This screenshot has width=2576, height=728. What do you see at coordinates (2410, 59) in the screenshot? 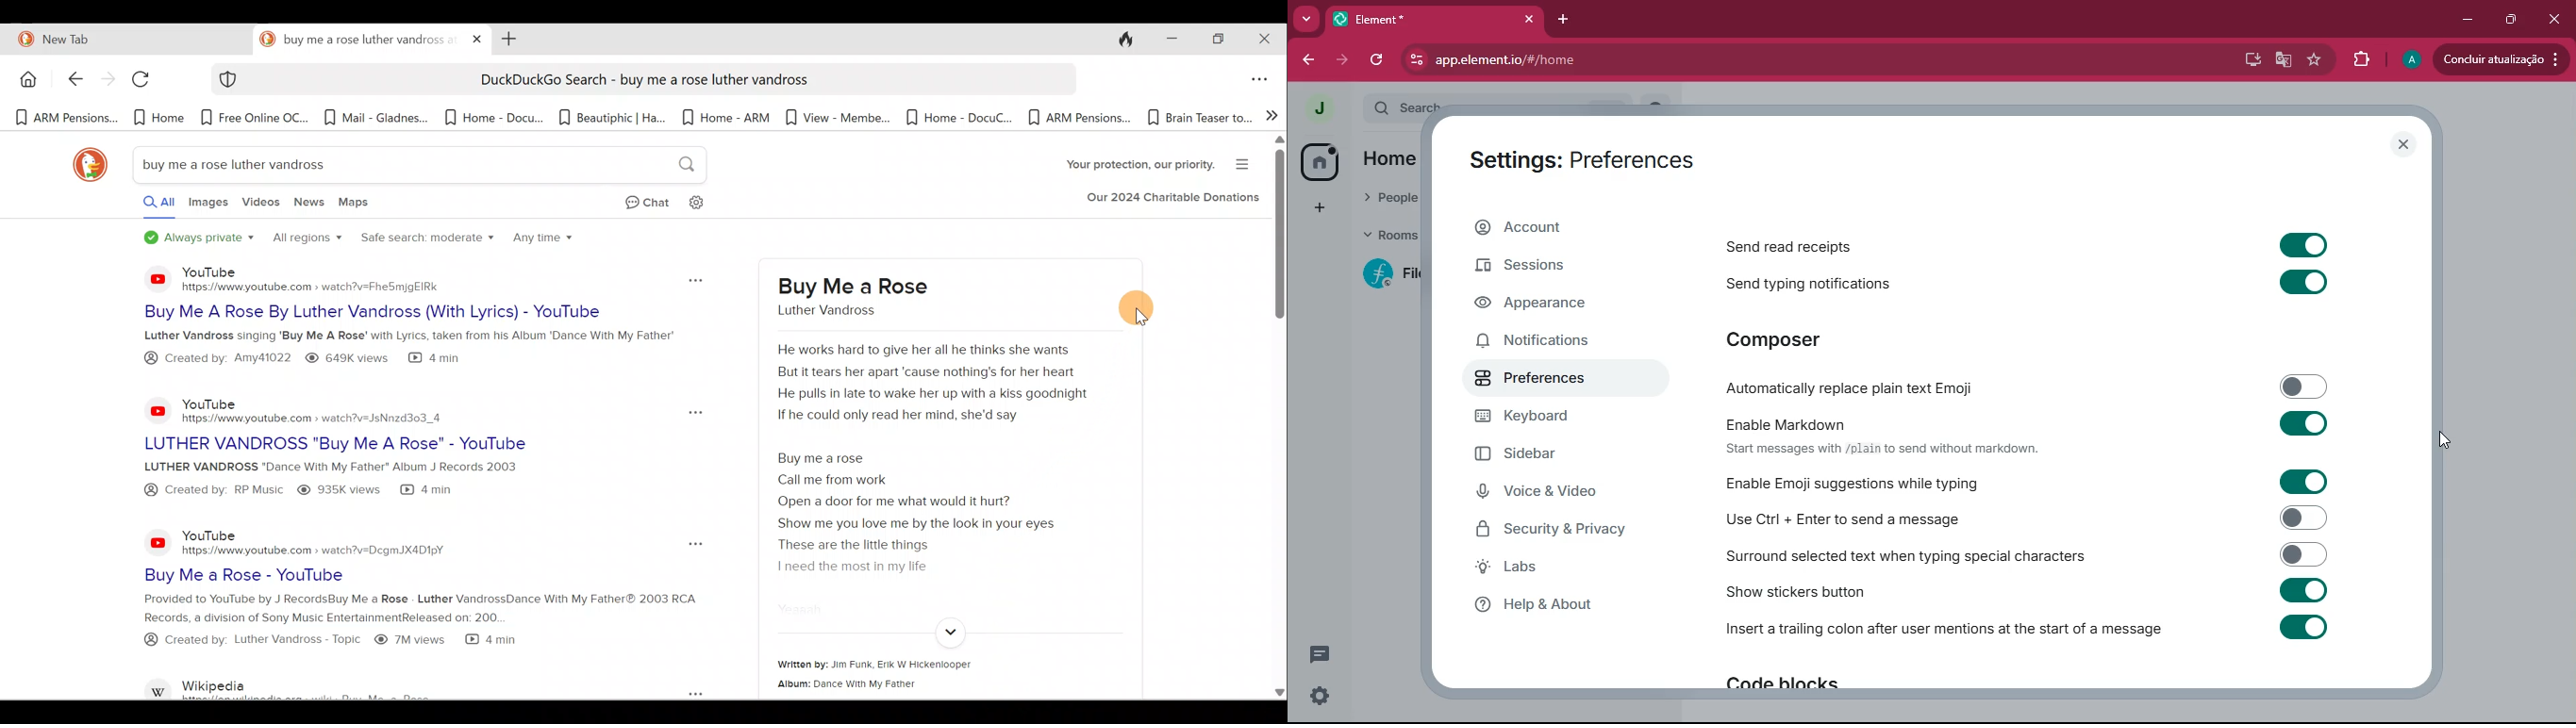
I see `profile` at bounding box center [2410, 59].